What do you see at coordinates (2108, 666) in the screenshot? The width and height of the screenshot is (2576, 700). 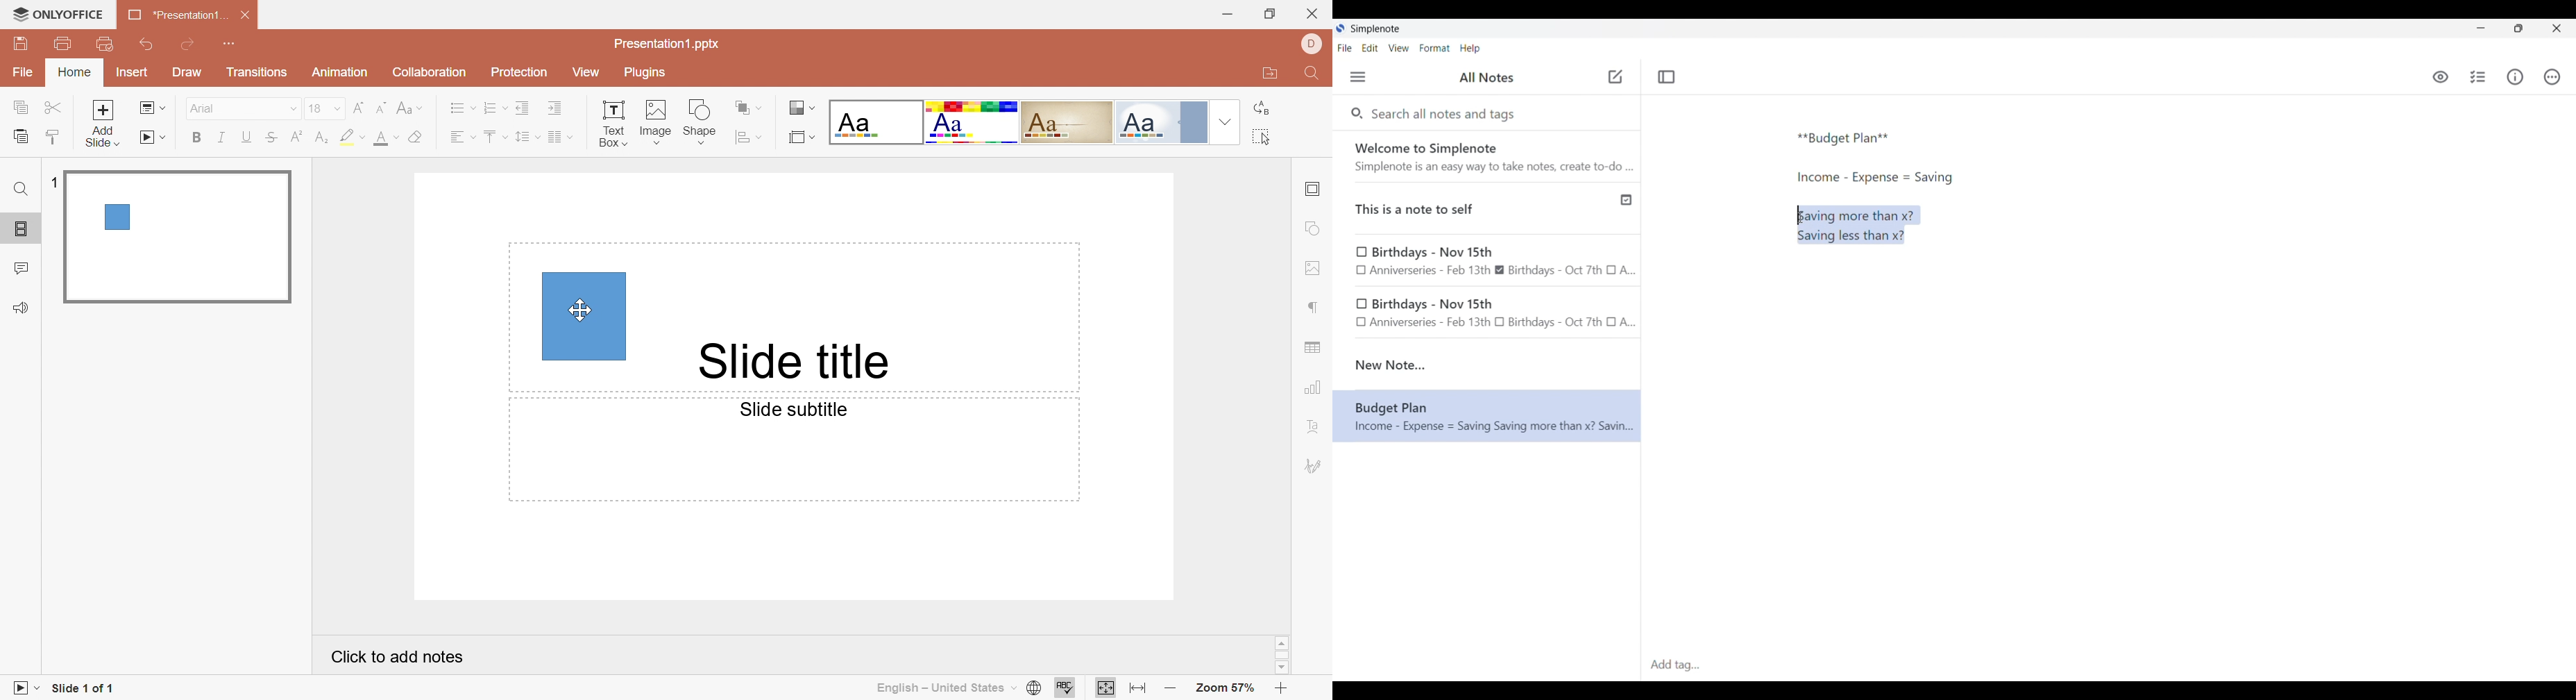 I see `Click to type in tags` at bounding box center [2108, 666].